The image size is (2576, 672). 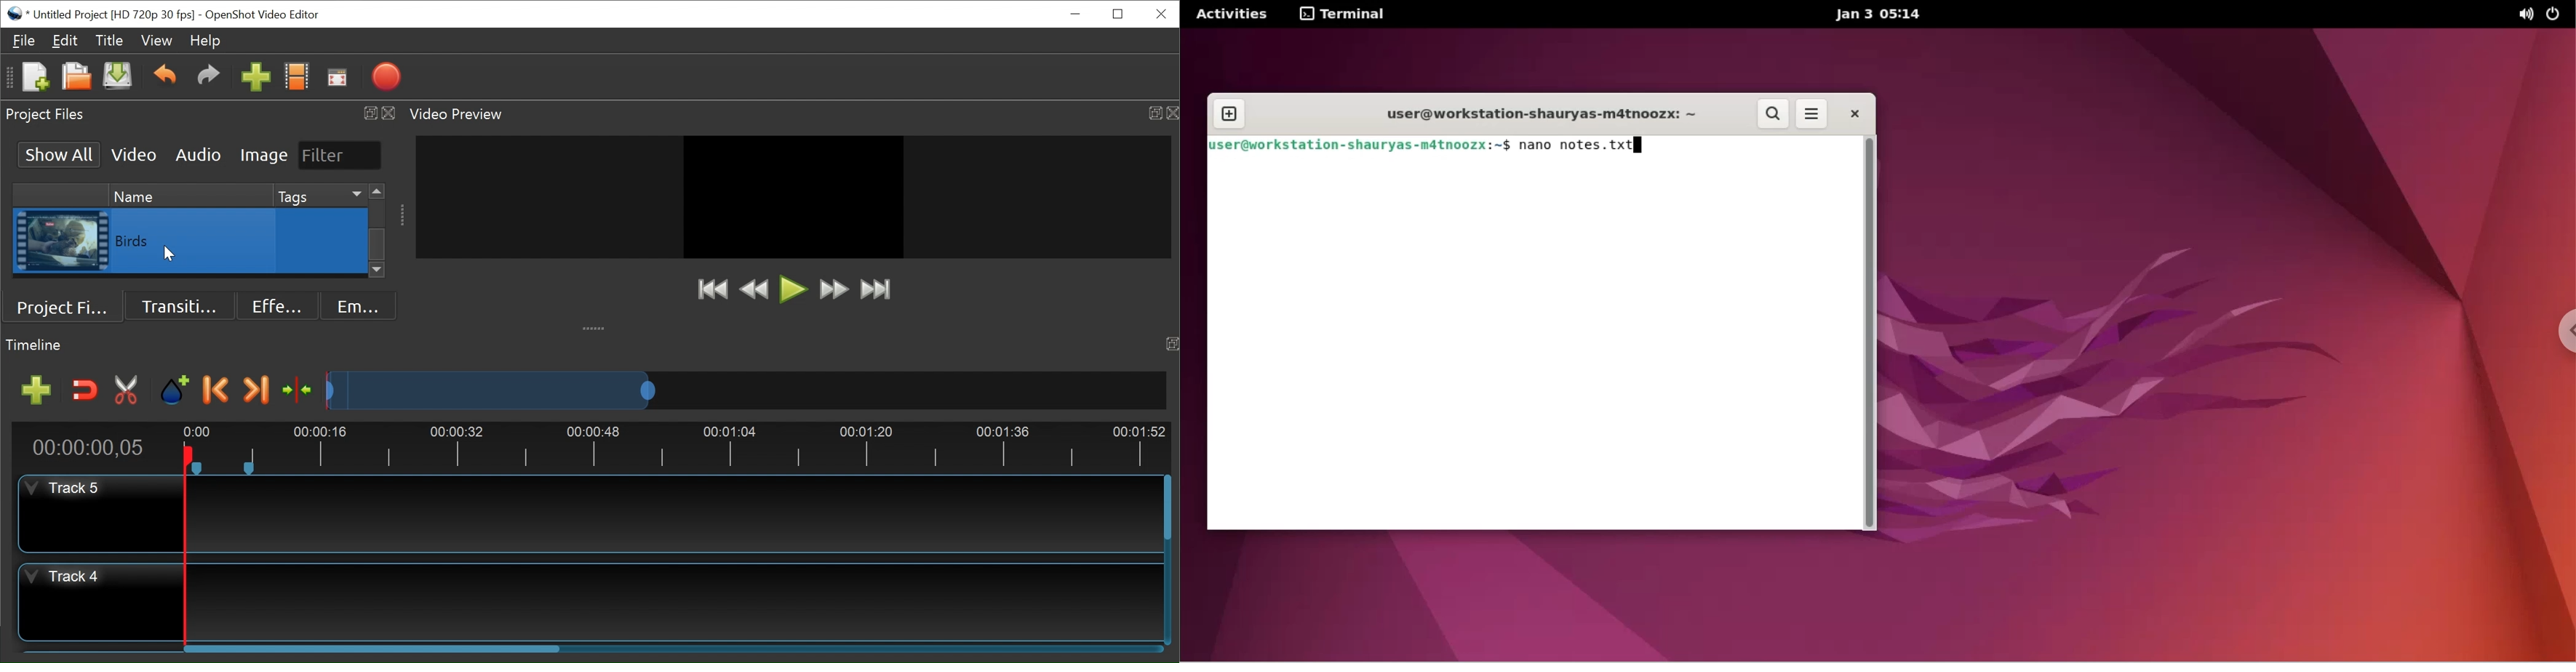 I want to click on OpenShot Desktop icon, so click(x=15, y=12).